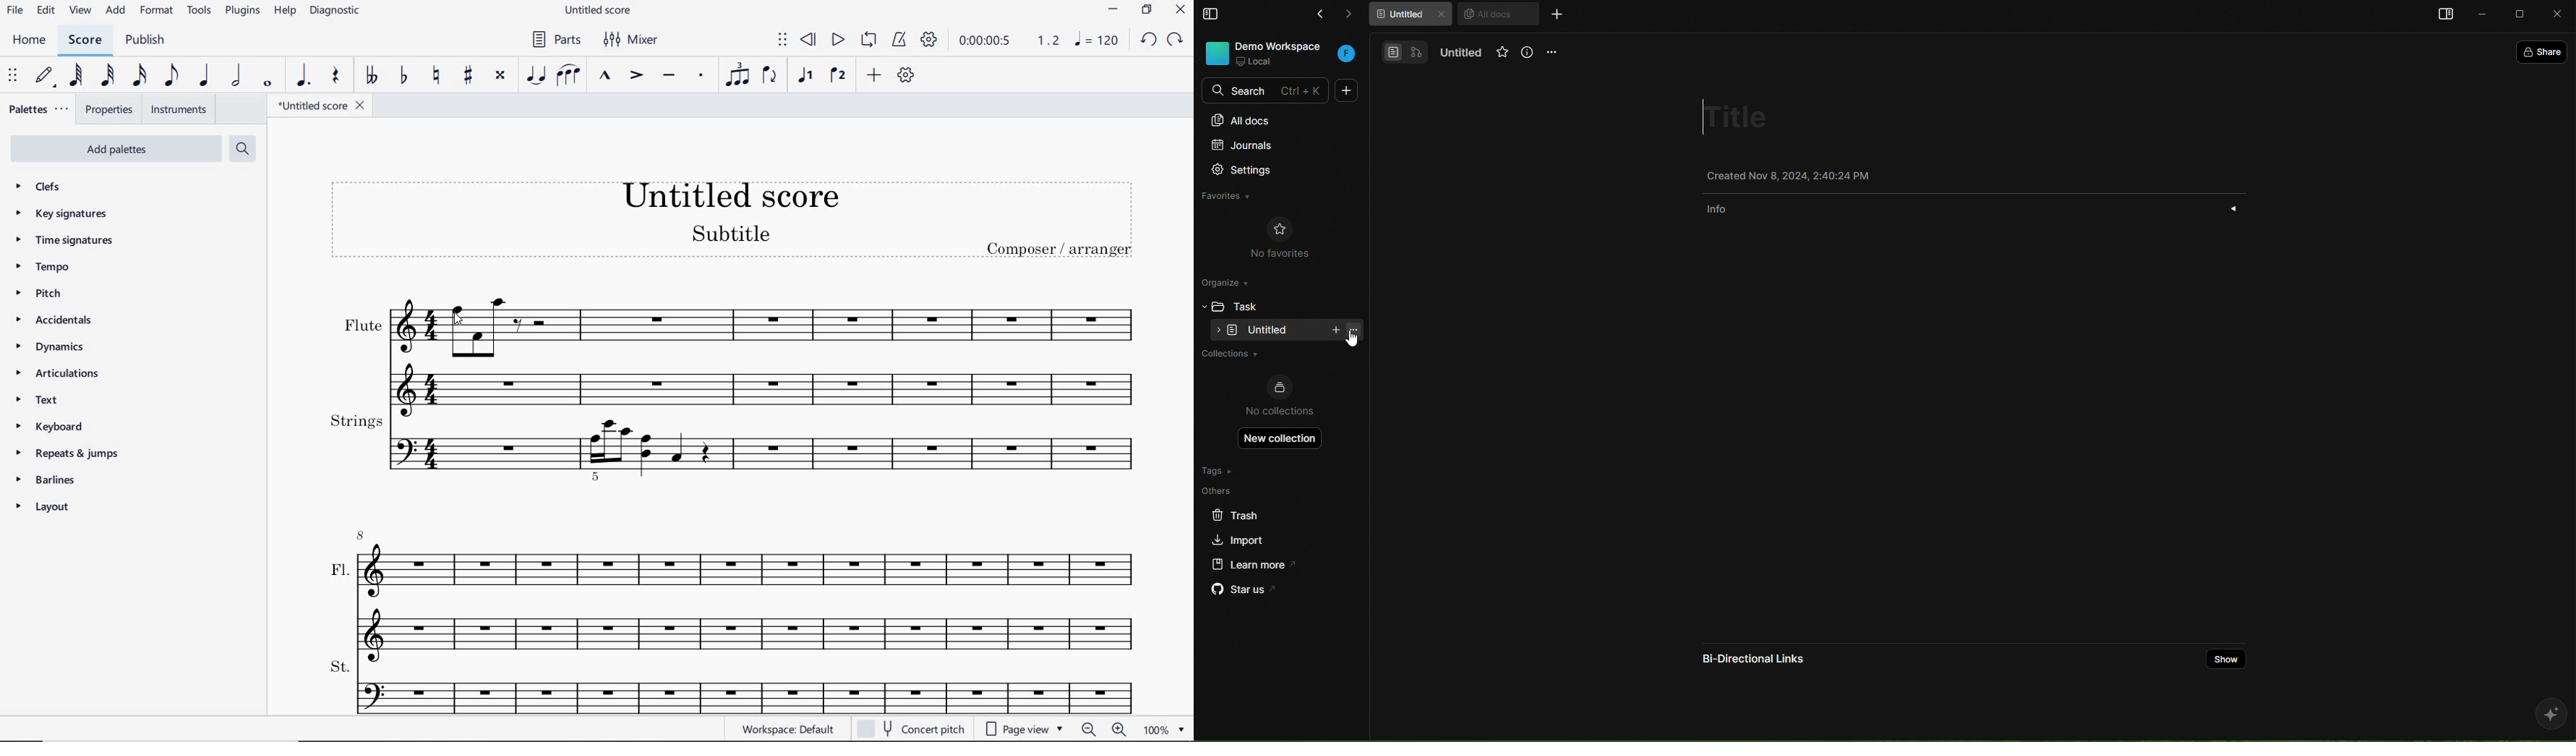 This screenshot has width=2576, height=756. Describe the element at coordinates (171, 77) in the screenshot. I see `EIGHTH NOTE` at that location.